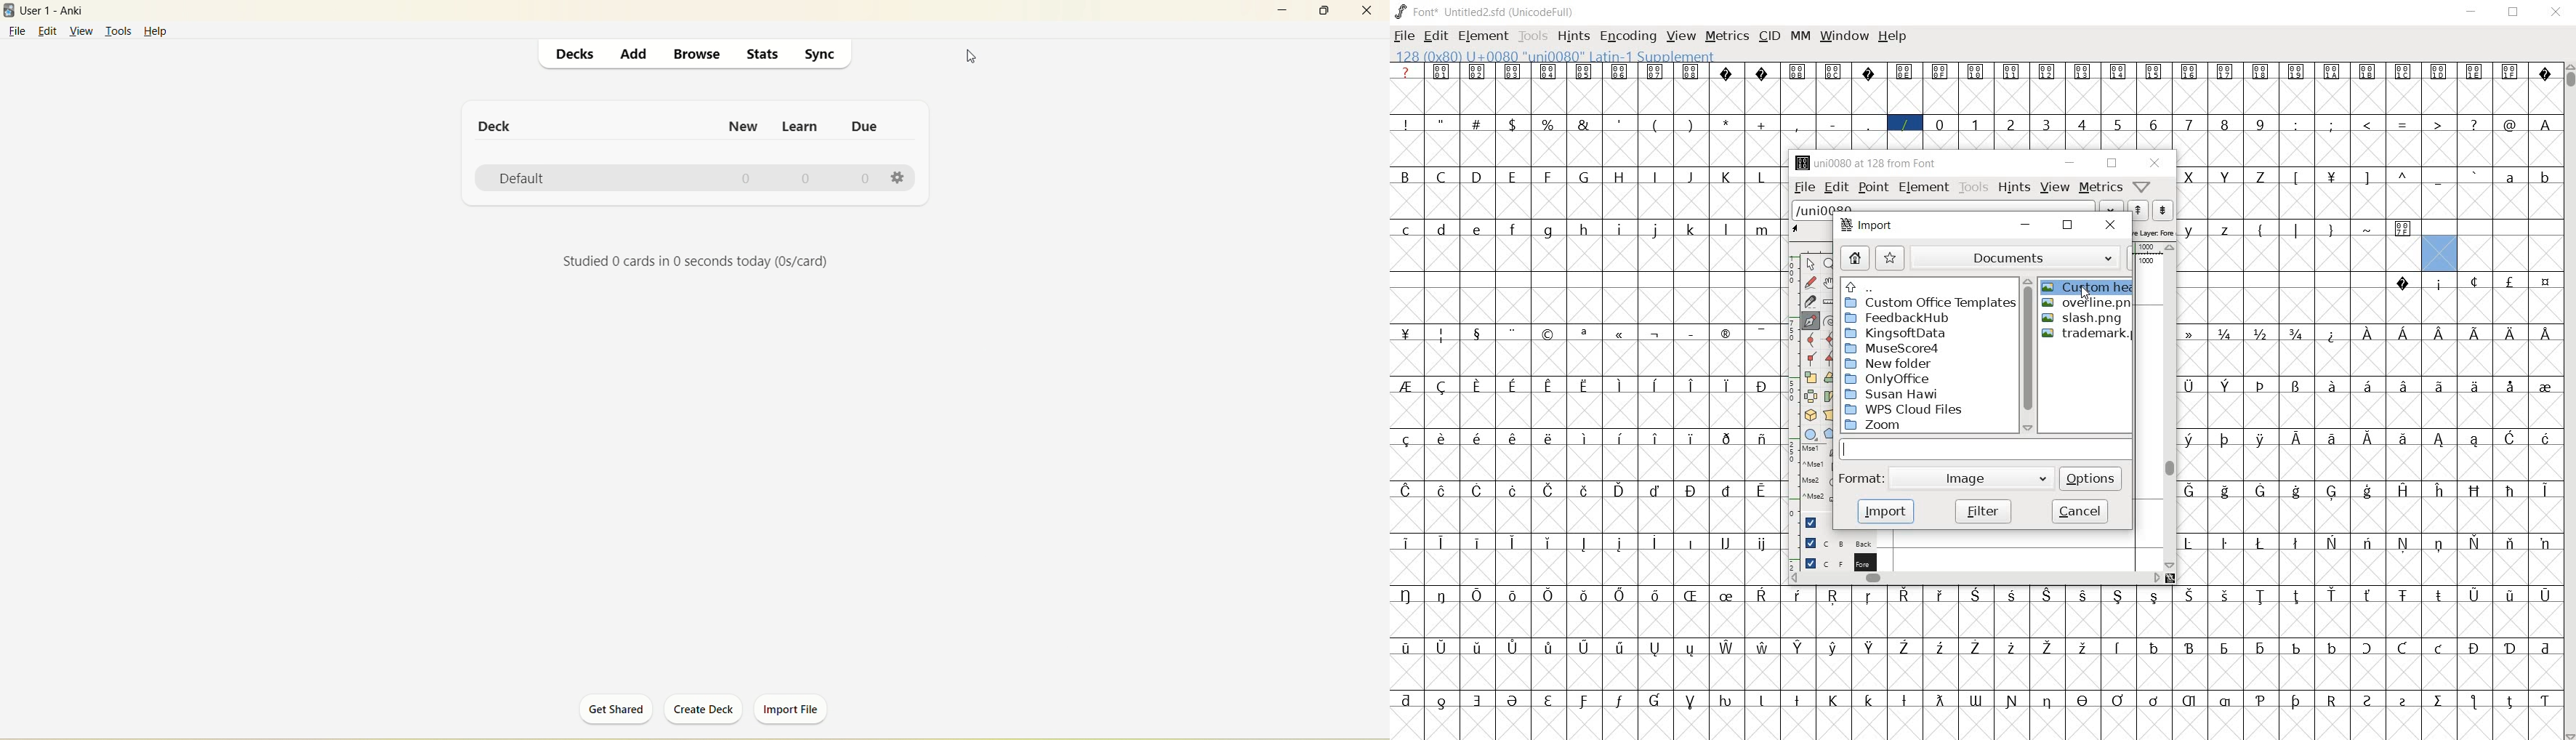  What do you see at coordinates (1584, 647) in the screenshot?
I see `glyph` at bounding box center [1584, 647].